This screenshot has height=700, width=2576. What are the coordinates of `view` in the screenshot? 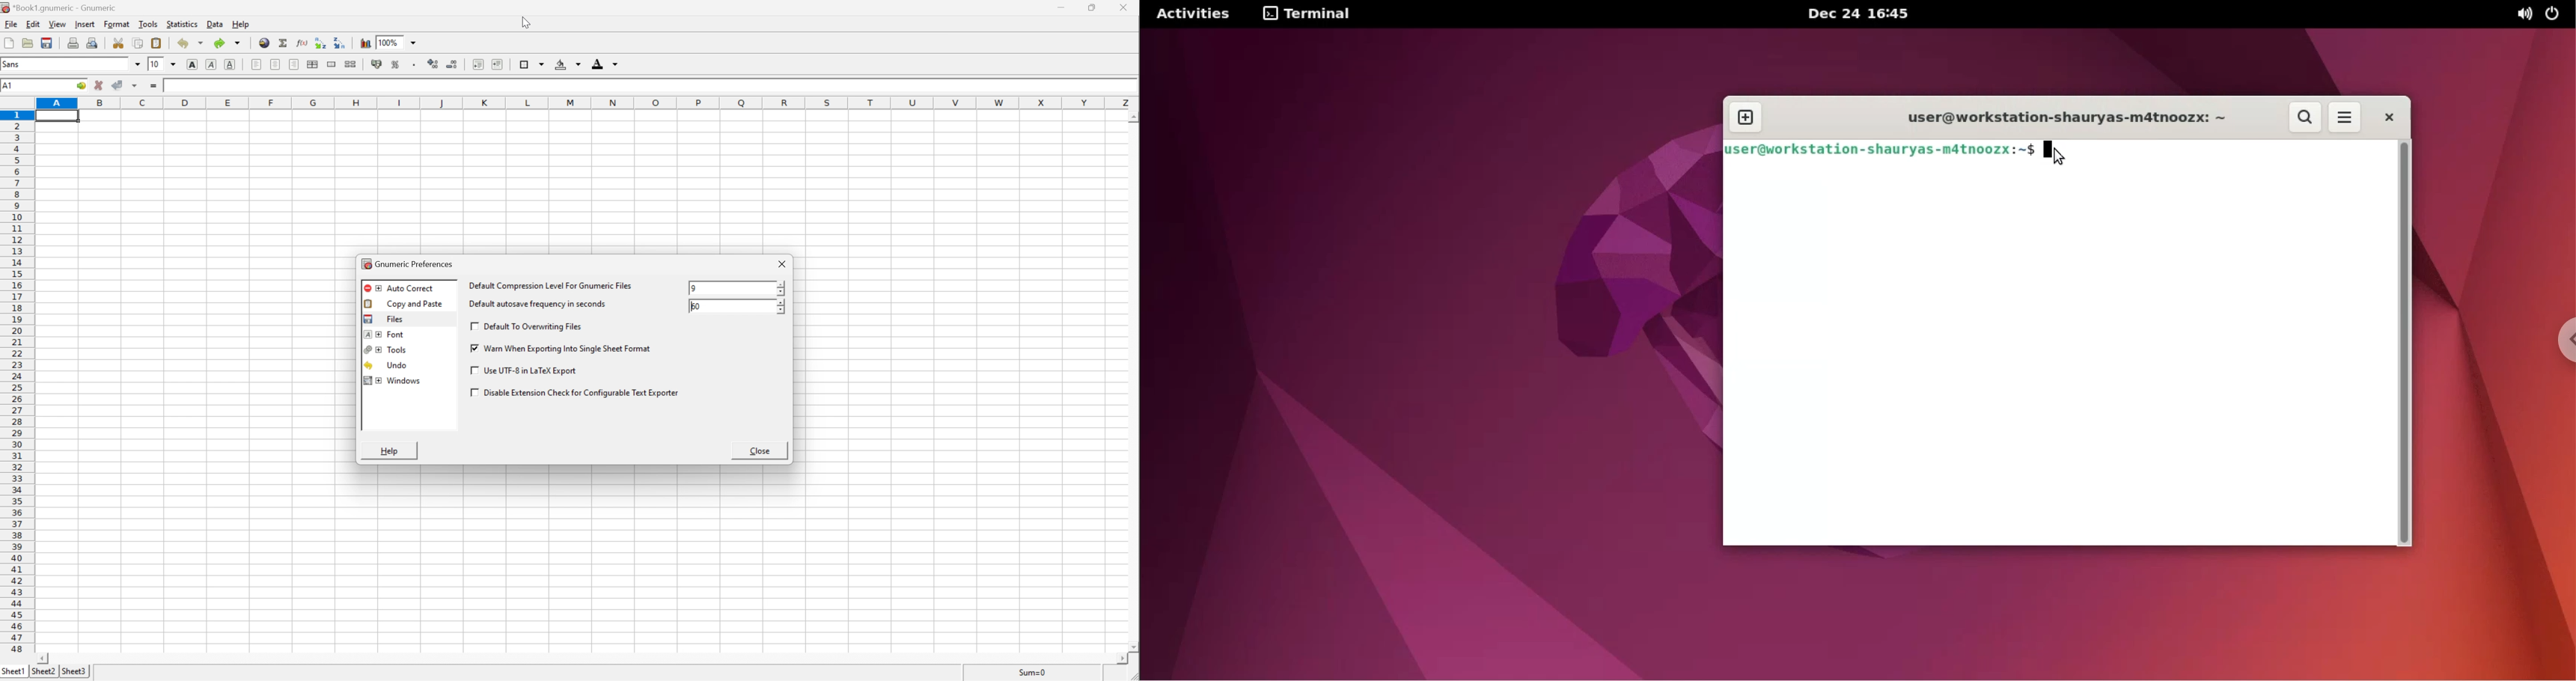 It's located at (56, 24).